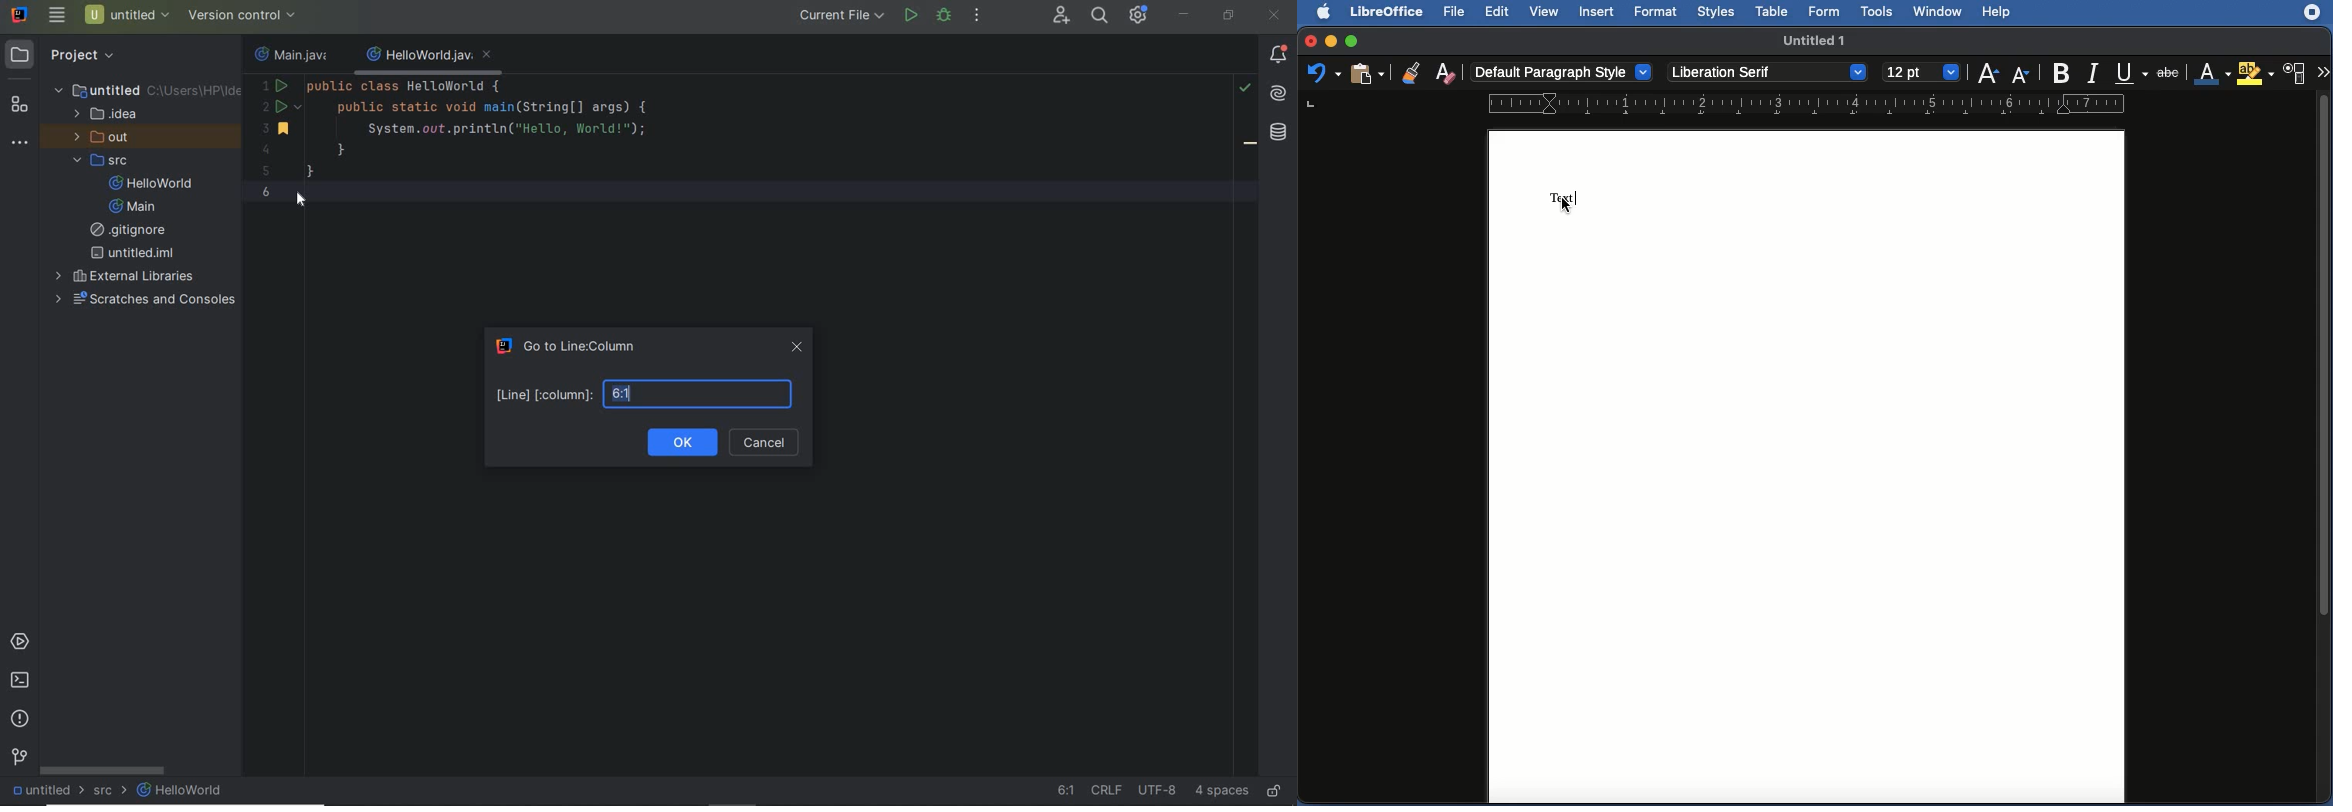 This screenshot has height=812, width=2352. I want to click on Tools, so click(1877, 13).